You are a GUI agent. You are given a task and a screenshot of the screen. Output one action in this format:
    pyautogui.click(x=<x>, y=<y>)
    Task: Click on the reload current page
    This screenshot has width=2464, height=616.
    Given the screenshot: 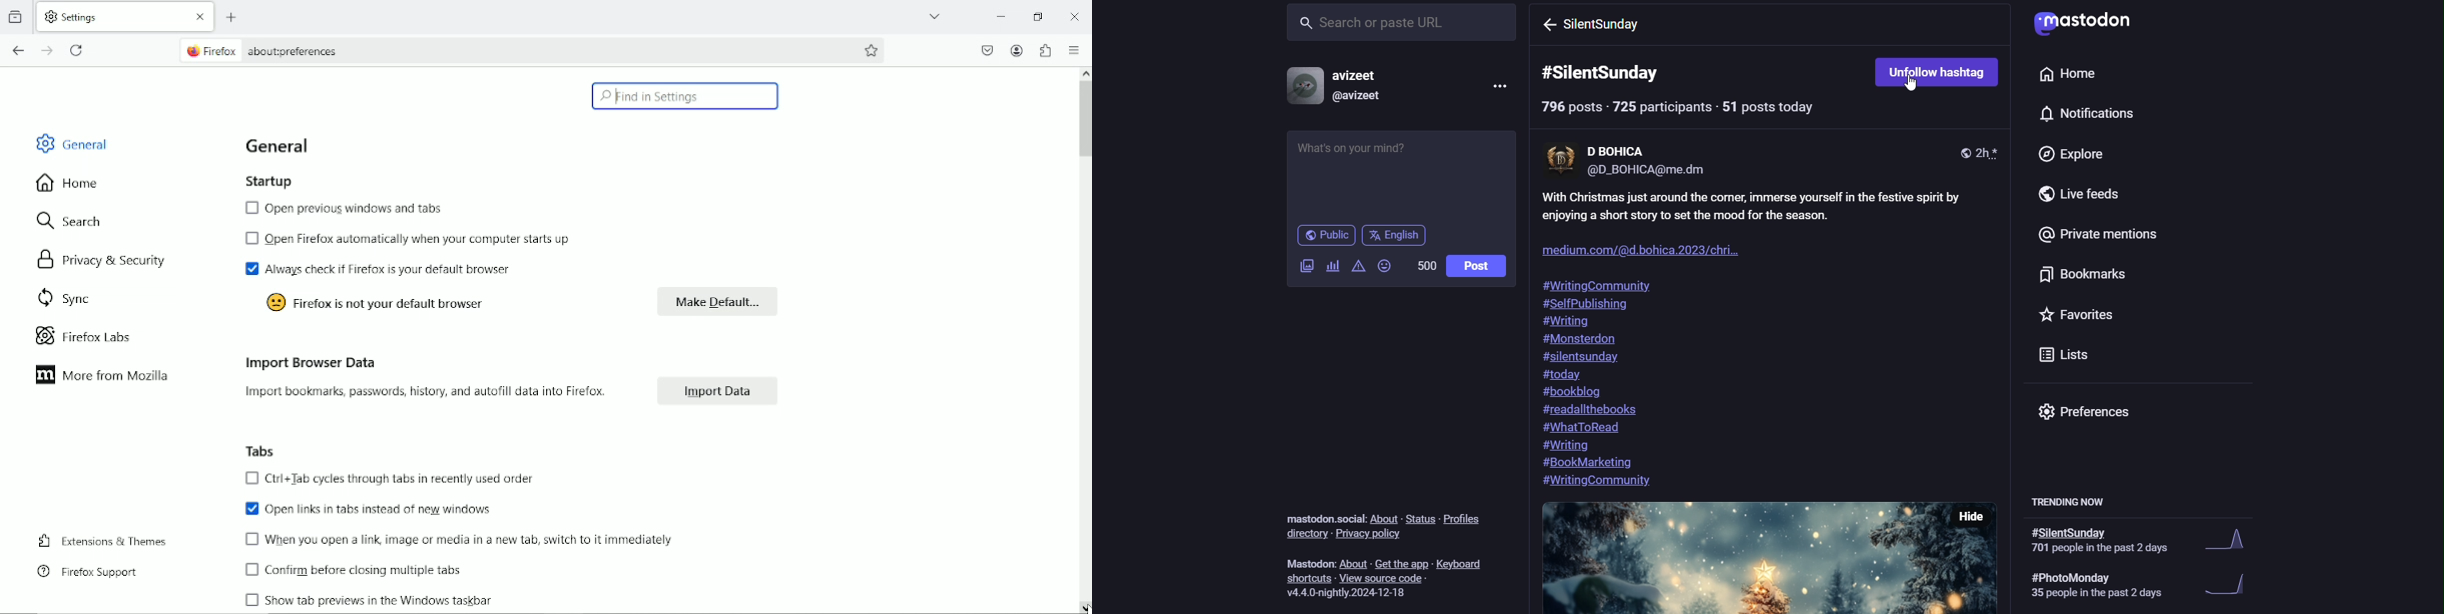 What is the action you would take?
    pyautogui.click(x=77, y=49)
    